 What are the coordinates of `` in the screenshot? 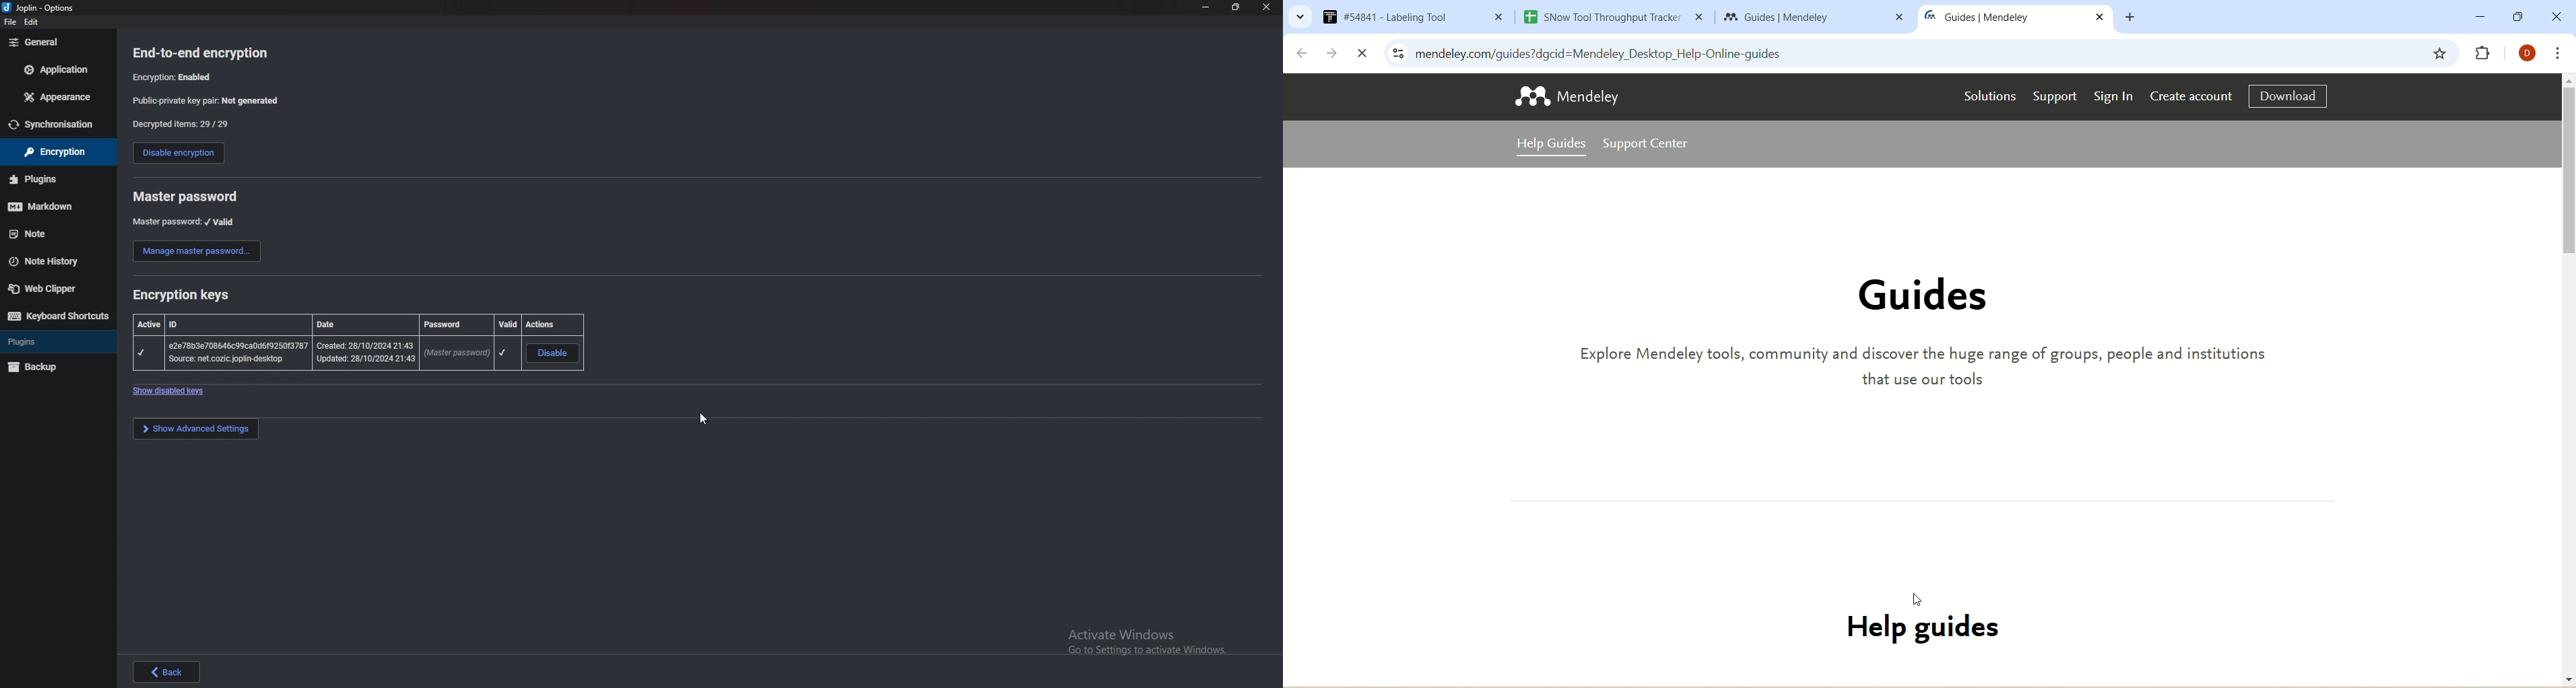 It's located at (196, 429).